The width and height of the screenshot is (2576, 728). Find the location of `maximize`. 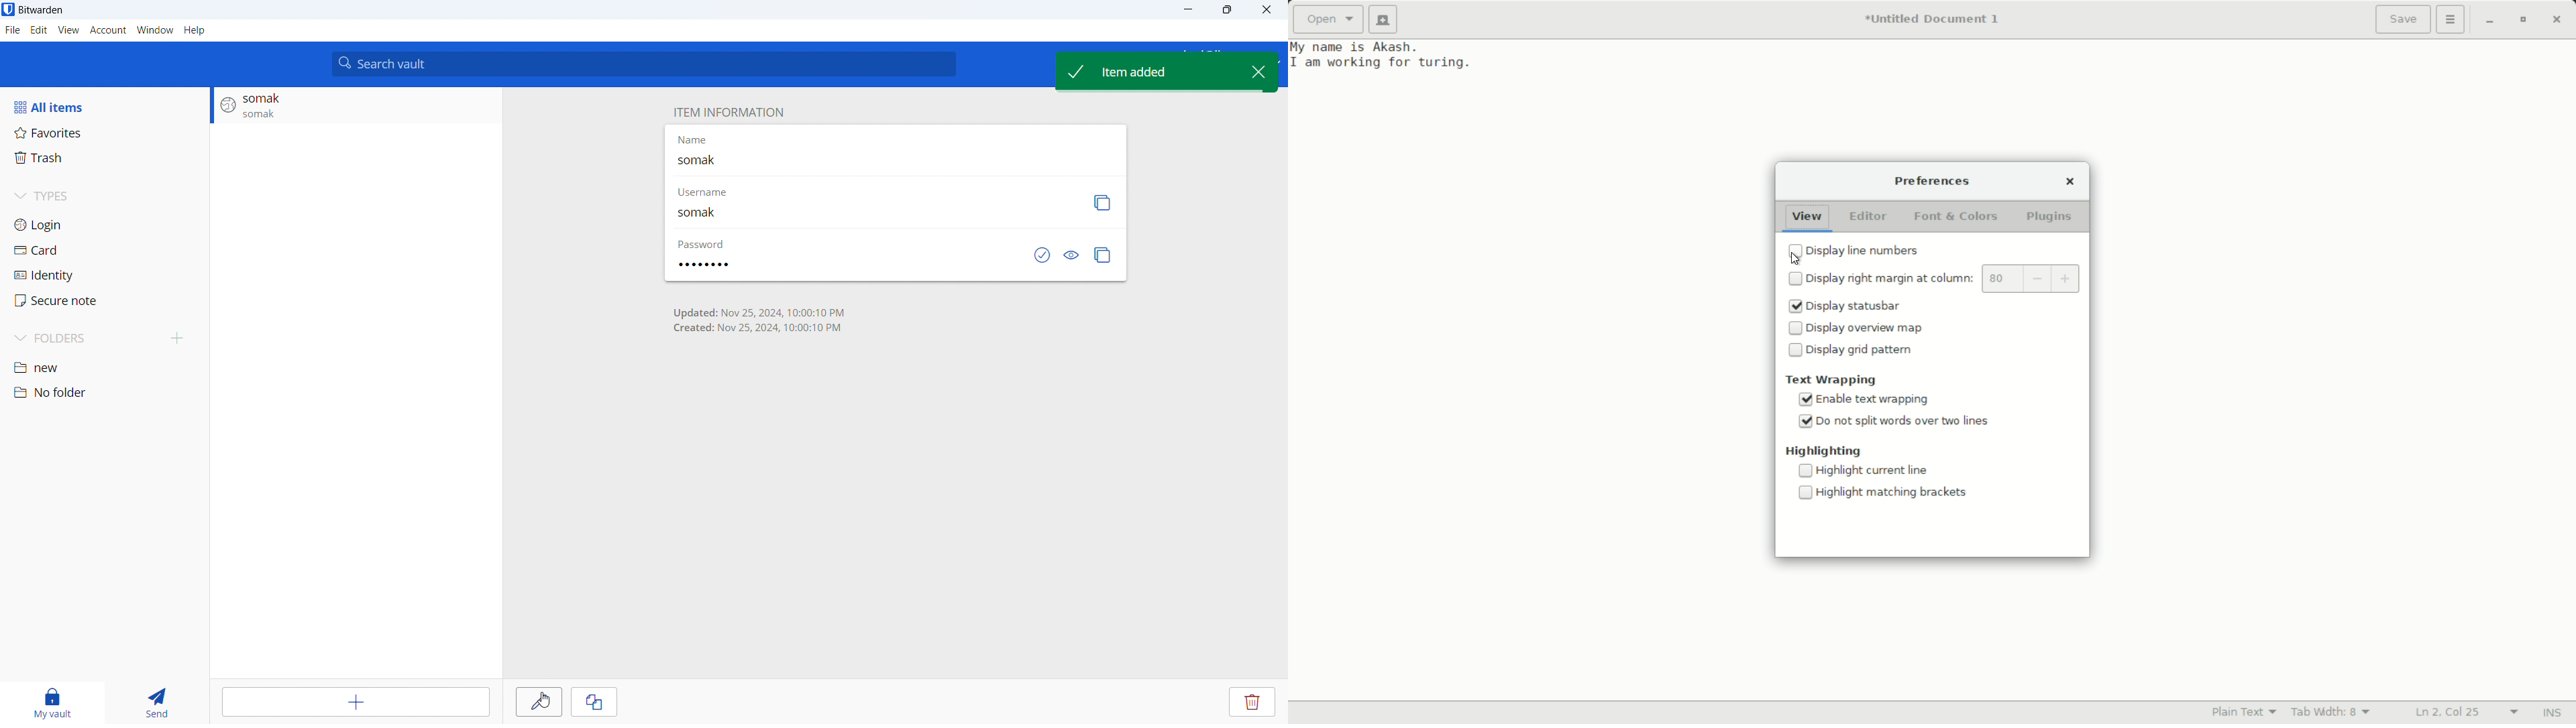

maximize is located at coordinates (1226, 10).